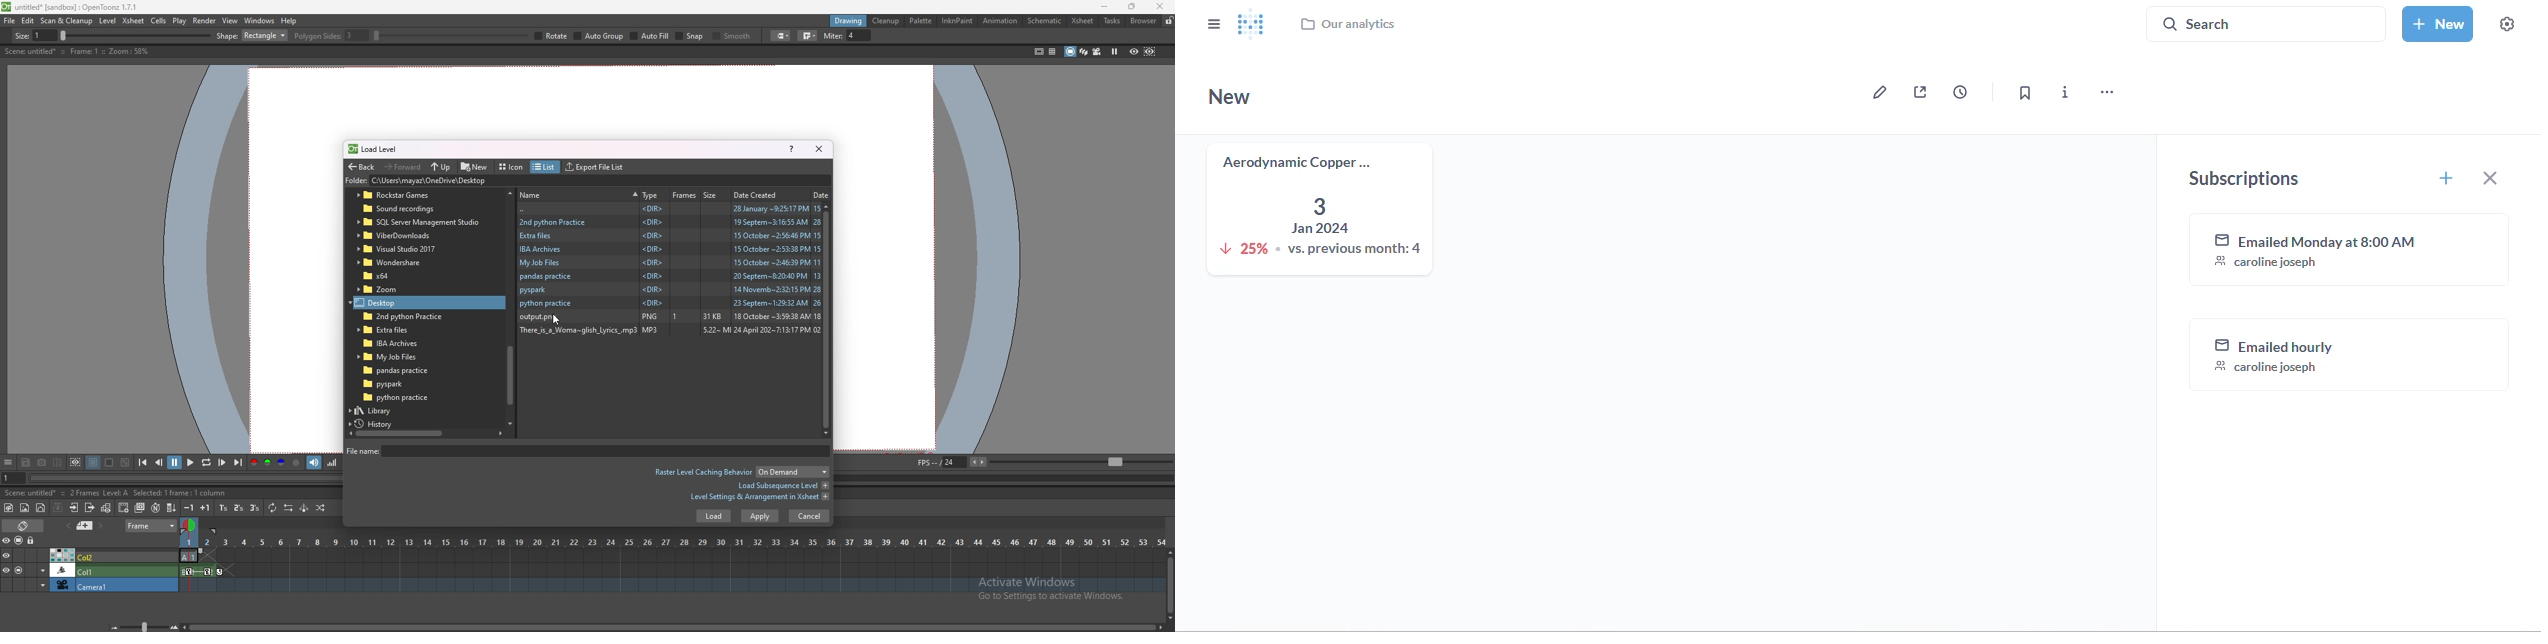  Describe the element at coordinates (1316, 207) in the screenshot. I see `aerodynamic copper knife trend` at that location.